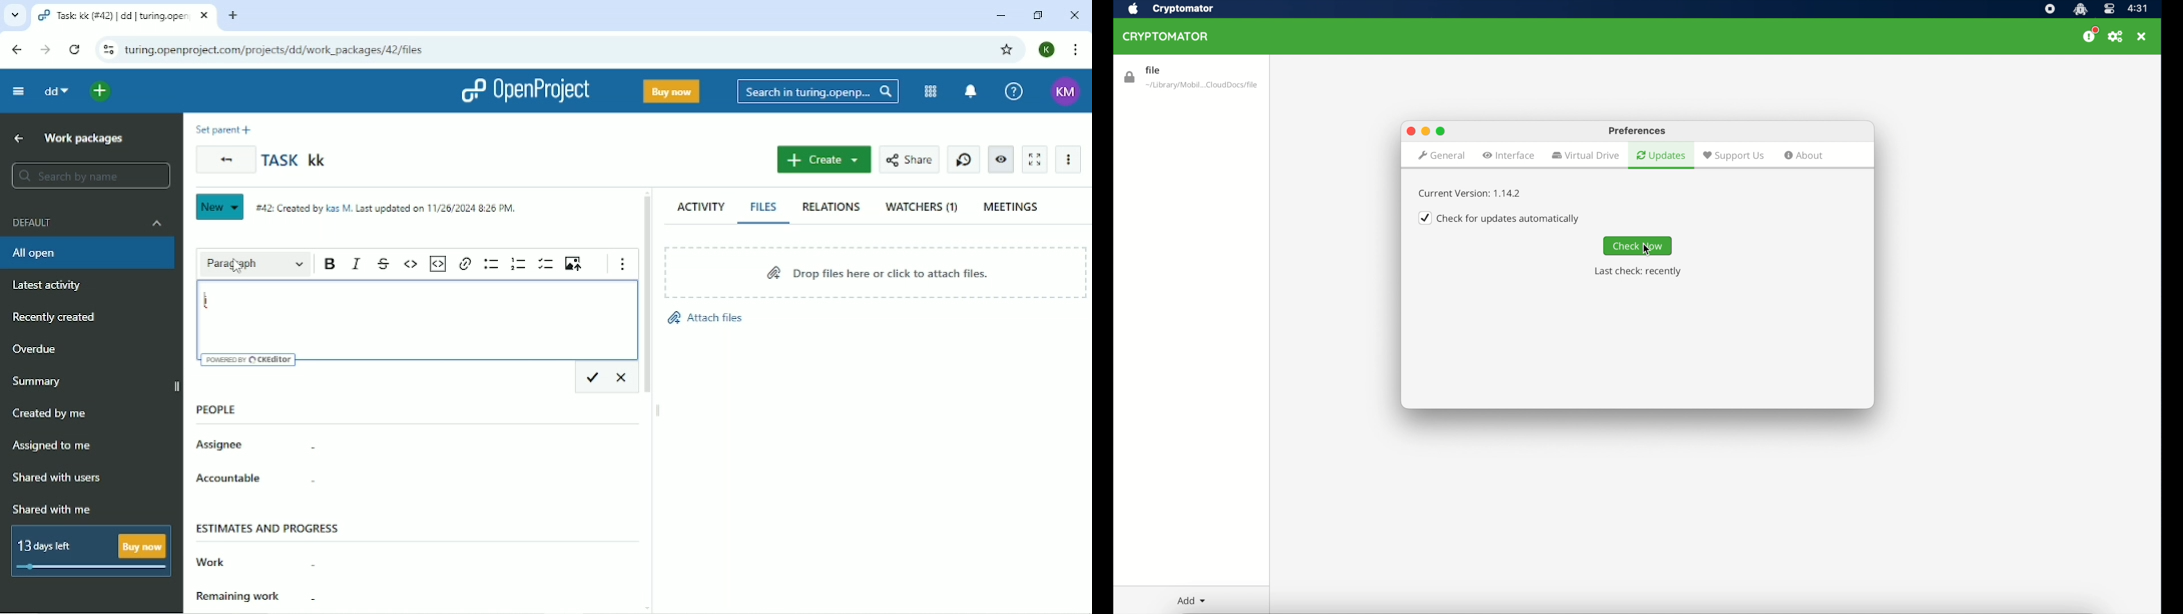  What do you see at coordinates (14, 15) in the screenshot?
I see `Search tabs` at bounding box center [14, 15].